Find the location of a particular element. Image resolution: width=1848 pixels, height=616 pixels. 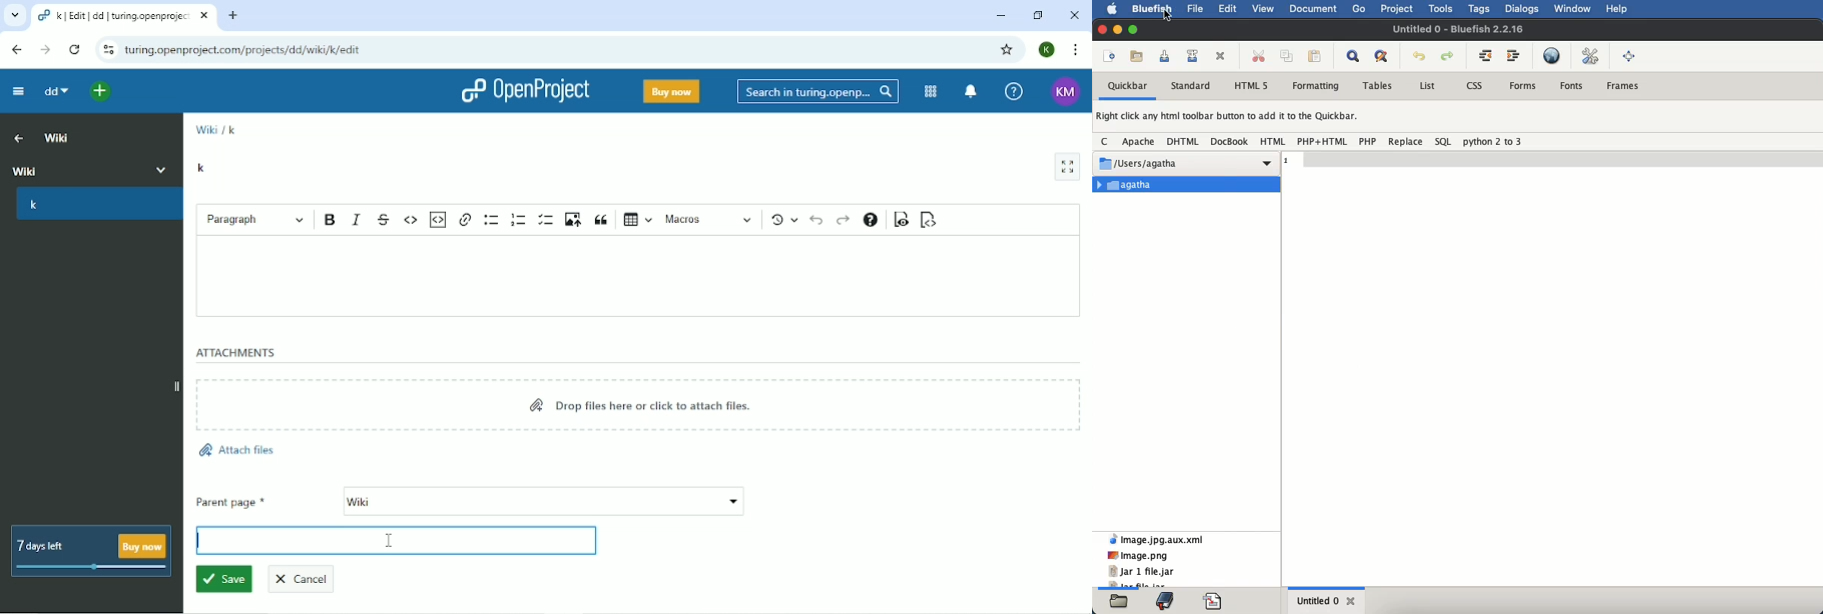

Undo is located at coordinates (816, 220).